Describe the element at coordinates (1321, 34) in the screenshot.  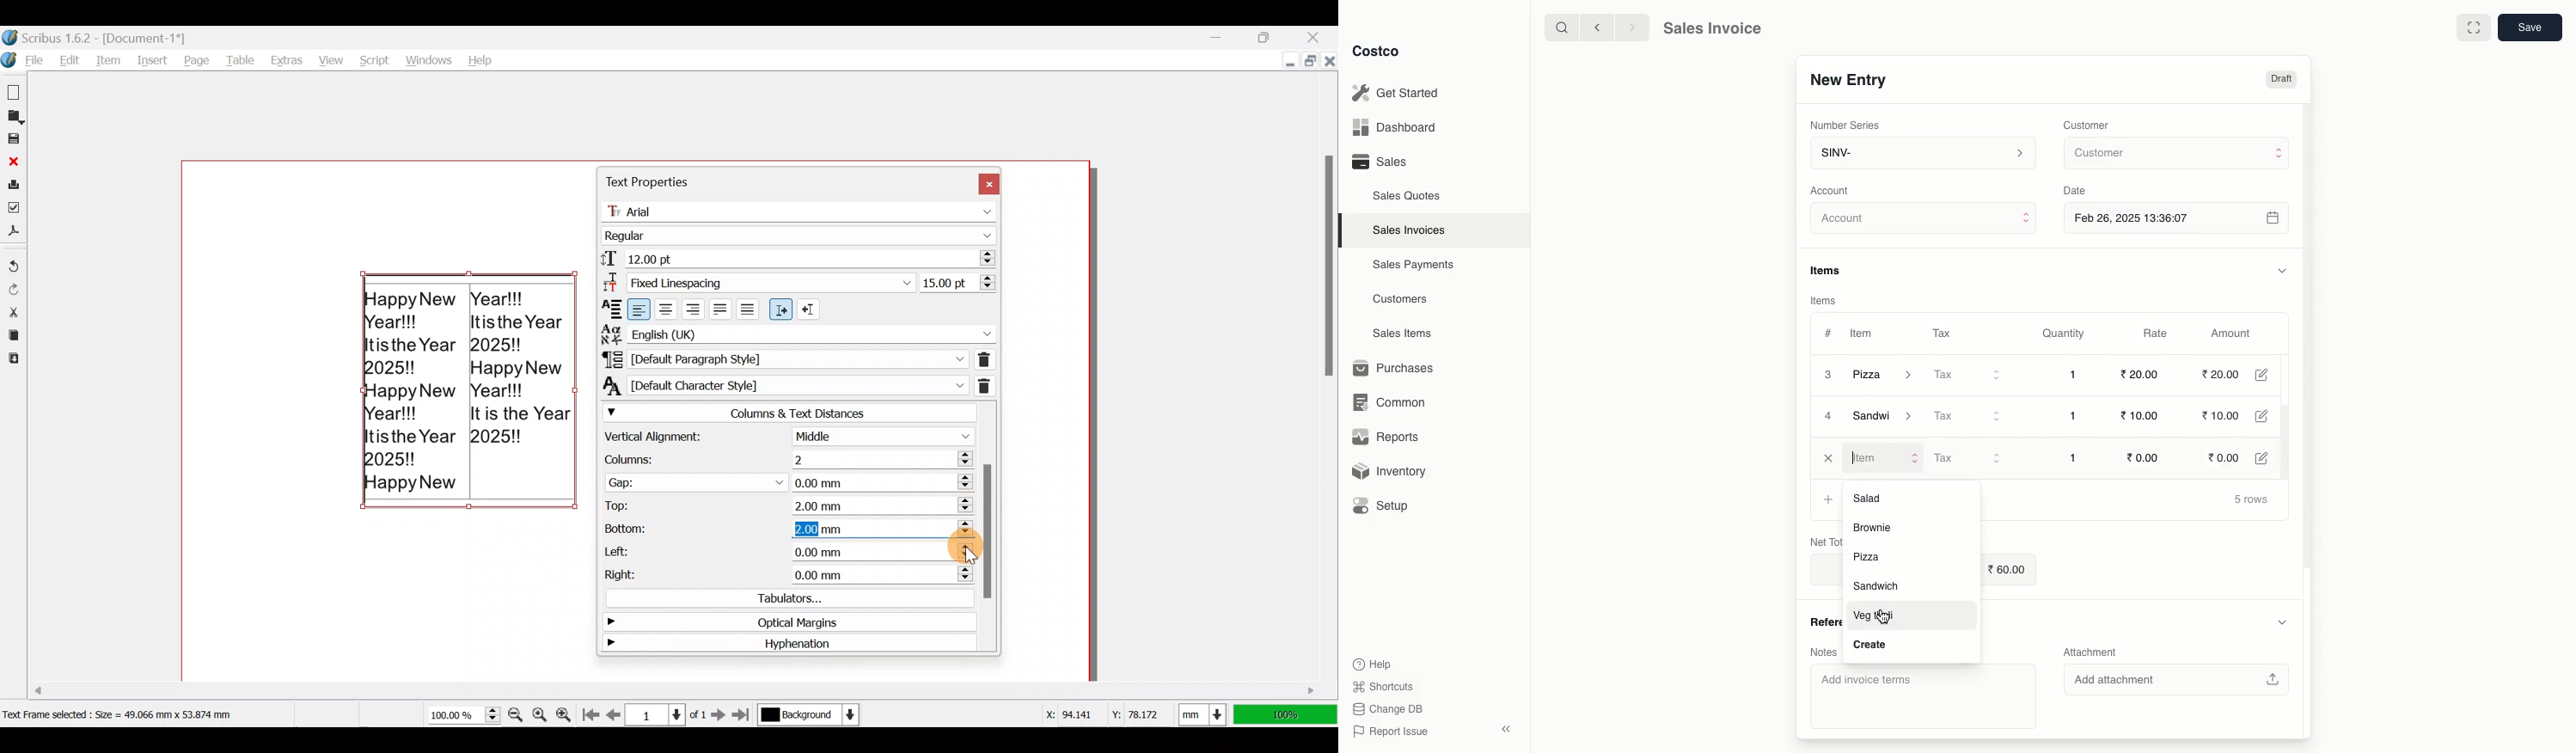
I see `Close` at that location.